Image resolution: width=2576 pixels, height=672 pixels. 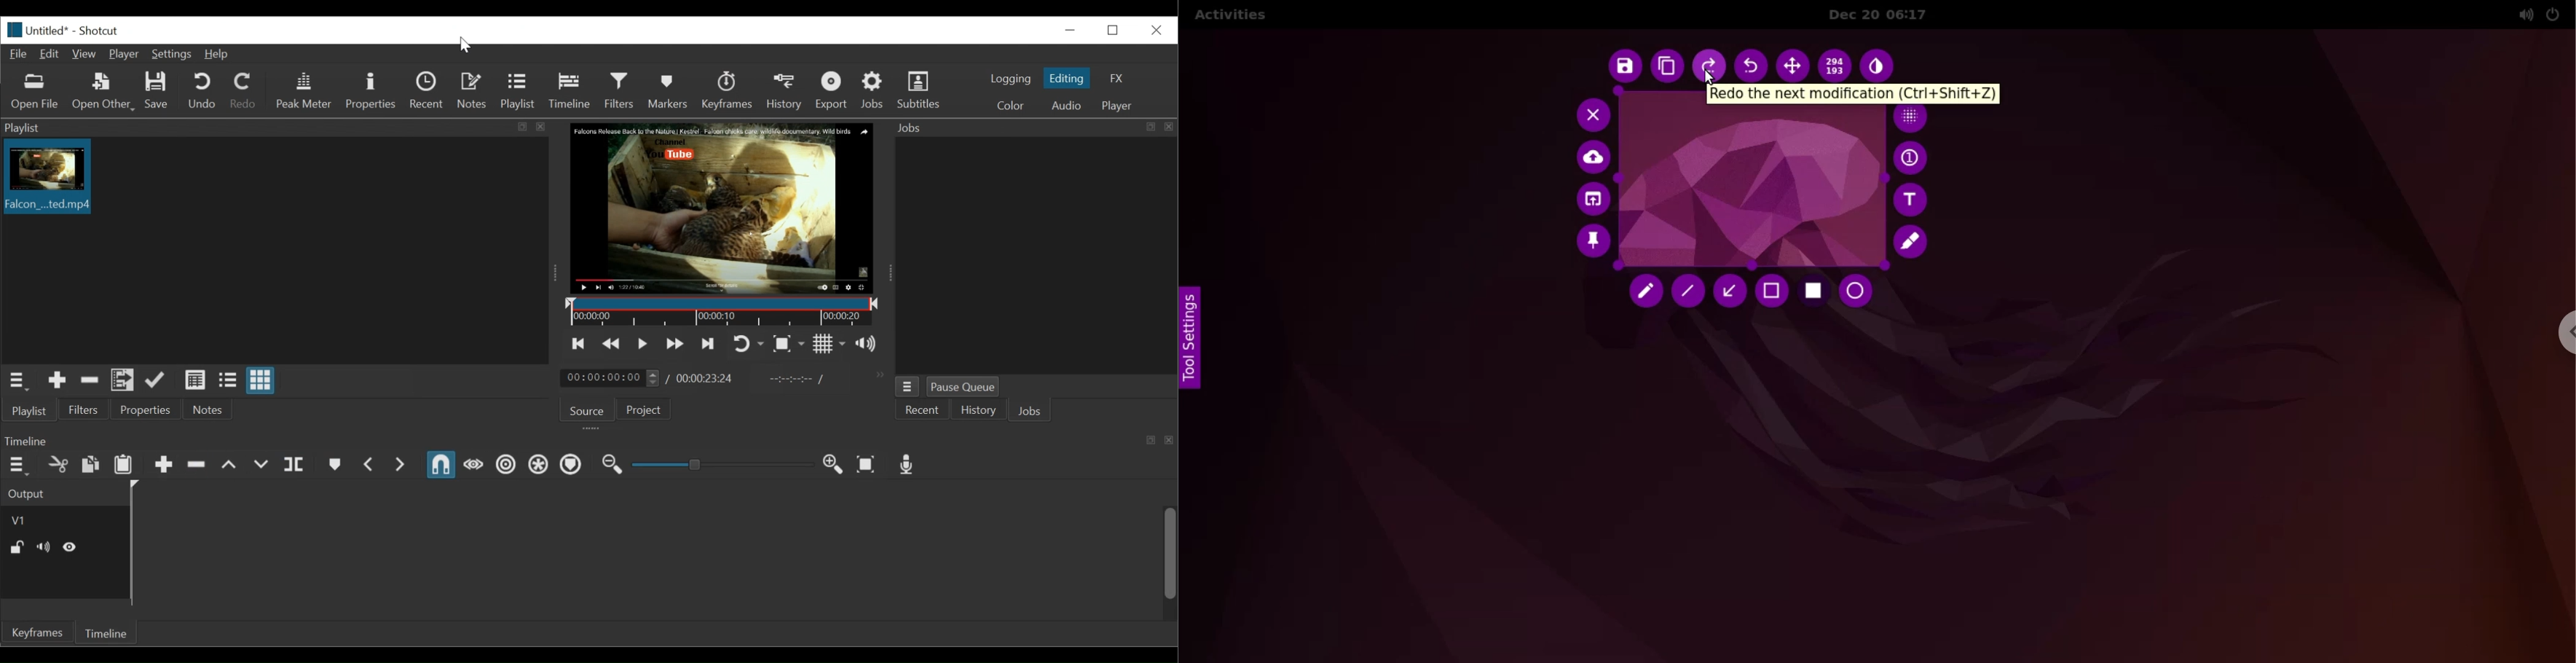 I want to click on History, so click(x=784, y=91).